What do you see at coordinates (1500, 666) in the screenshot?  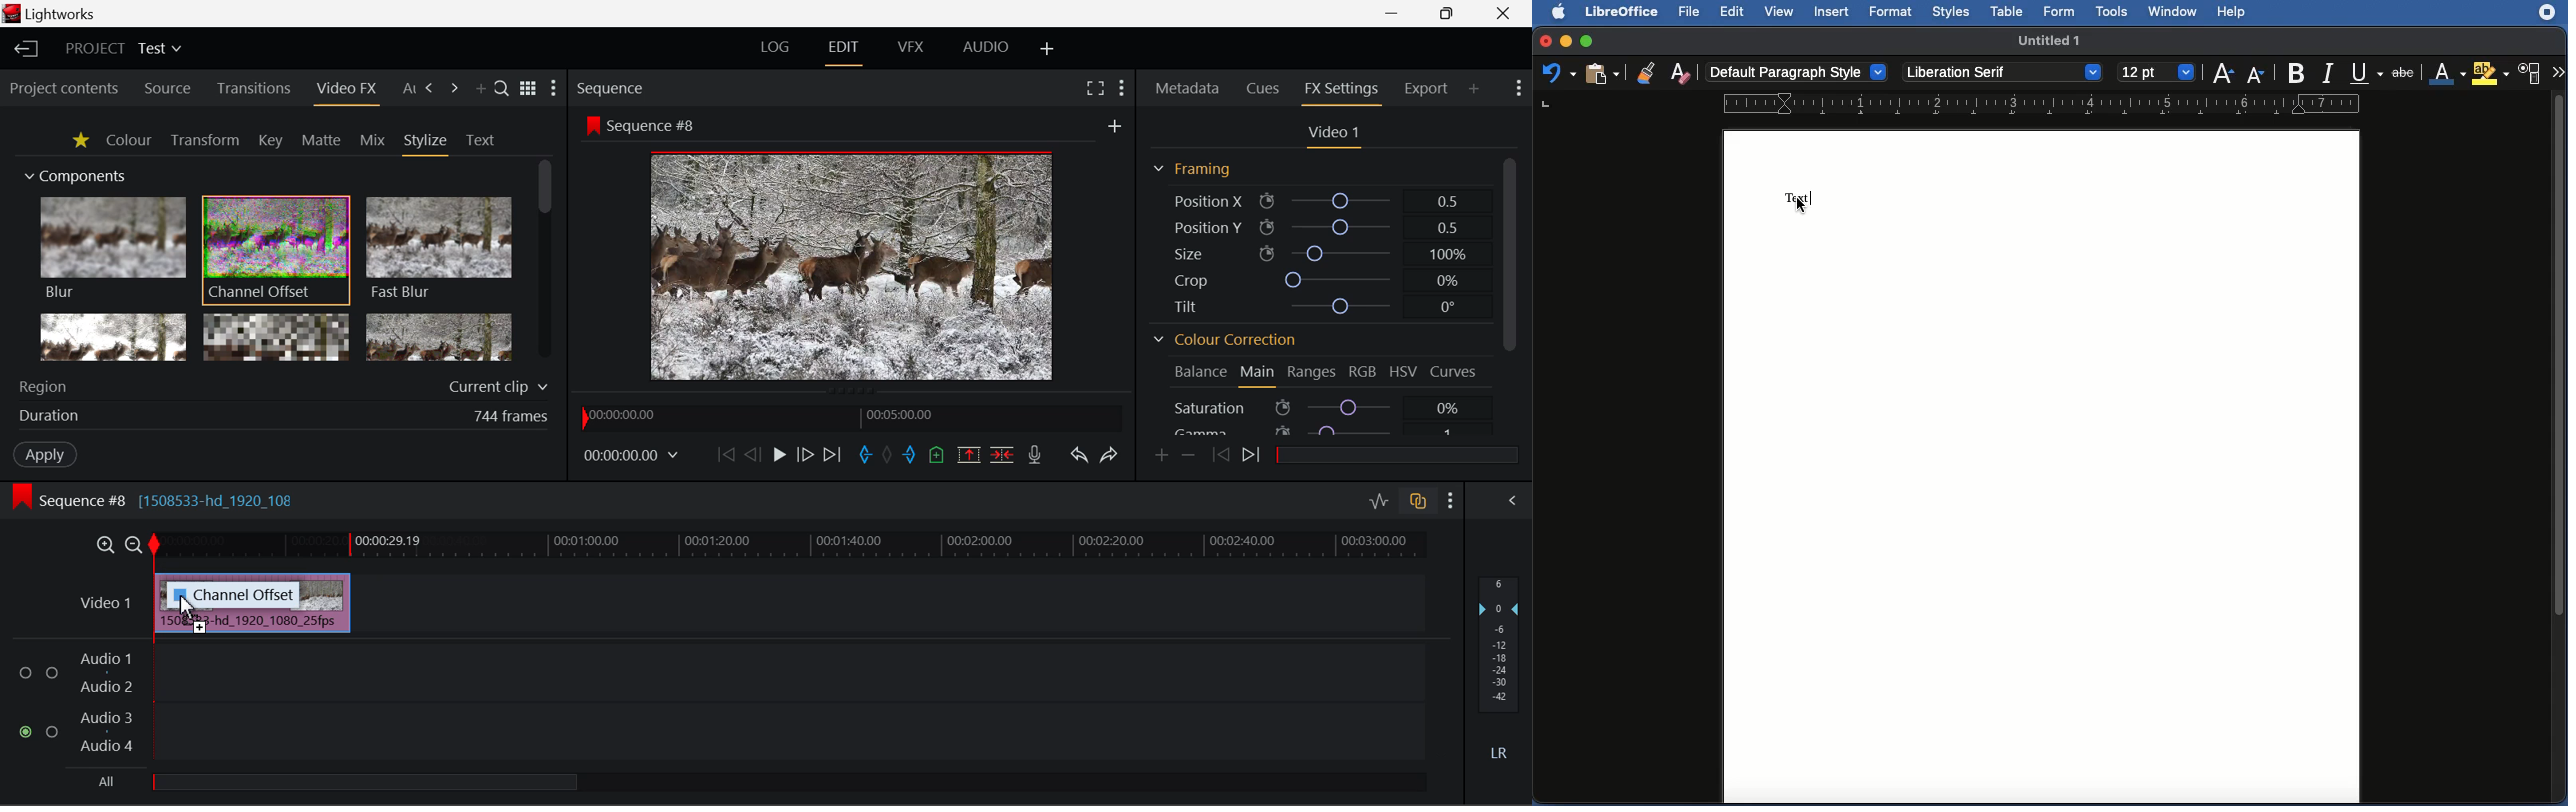 I see `Decibel Level` at bounding box center [1500, 666].